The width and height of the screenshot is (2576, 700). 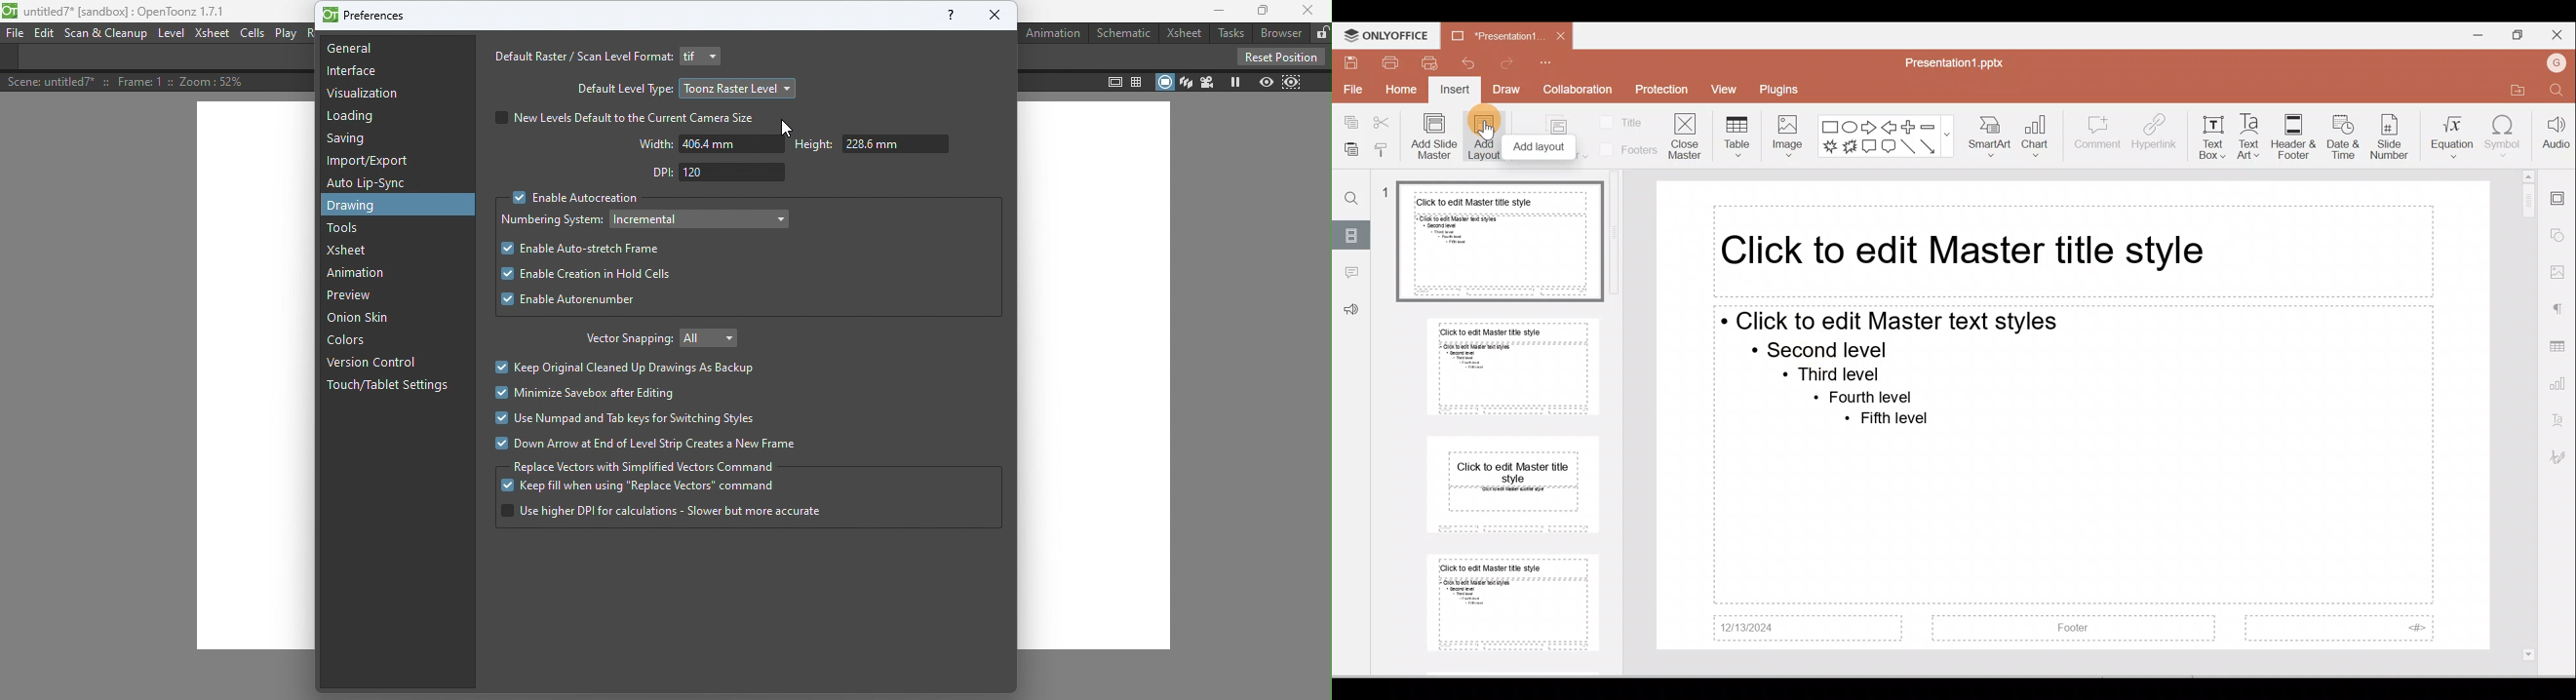 I want to click on Home, so click(x=1401, y=91).